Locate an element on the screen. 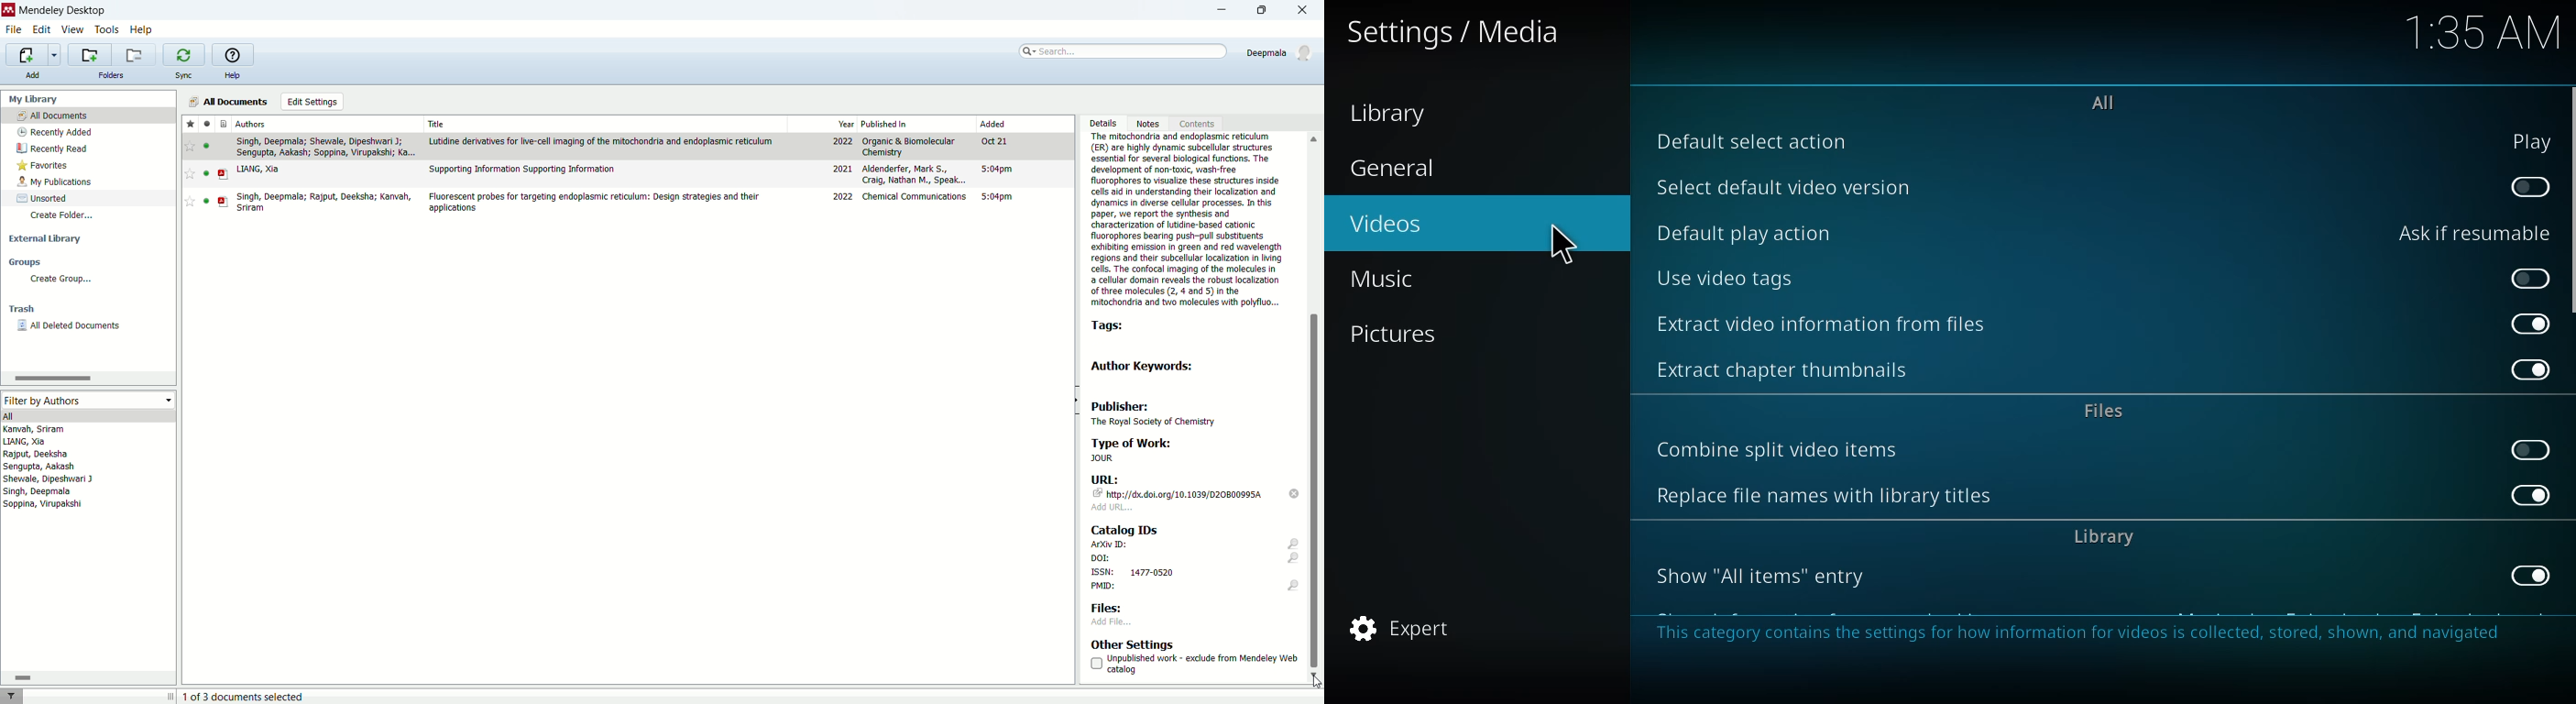 The image size is (2576, 728). play is located at coordinates (2530, 142).